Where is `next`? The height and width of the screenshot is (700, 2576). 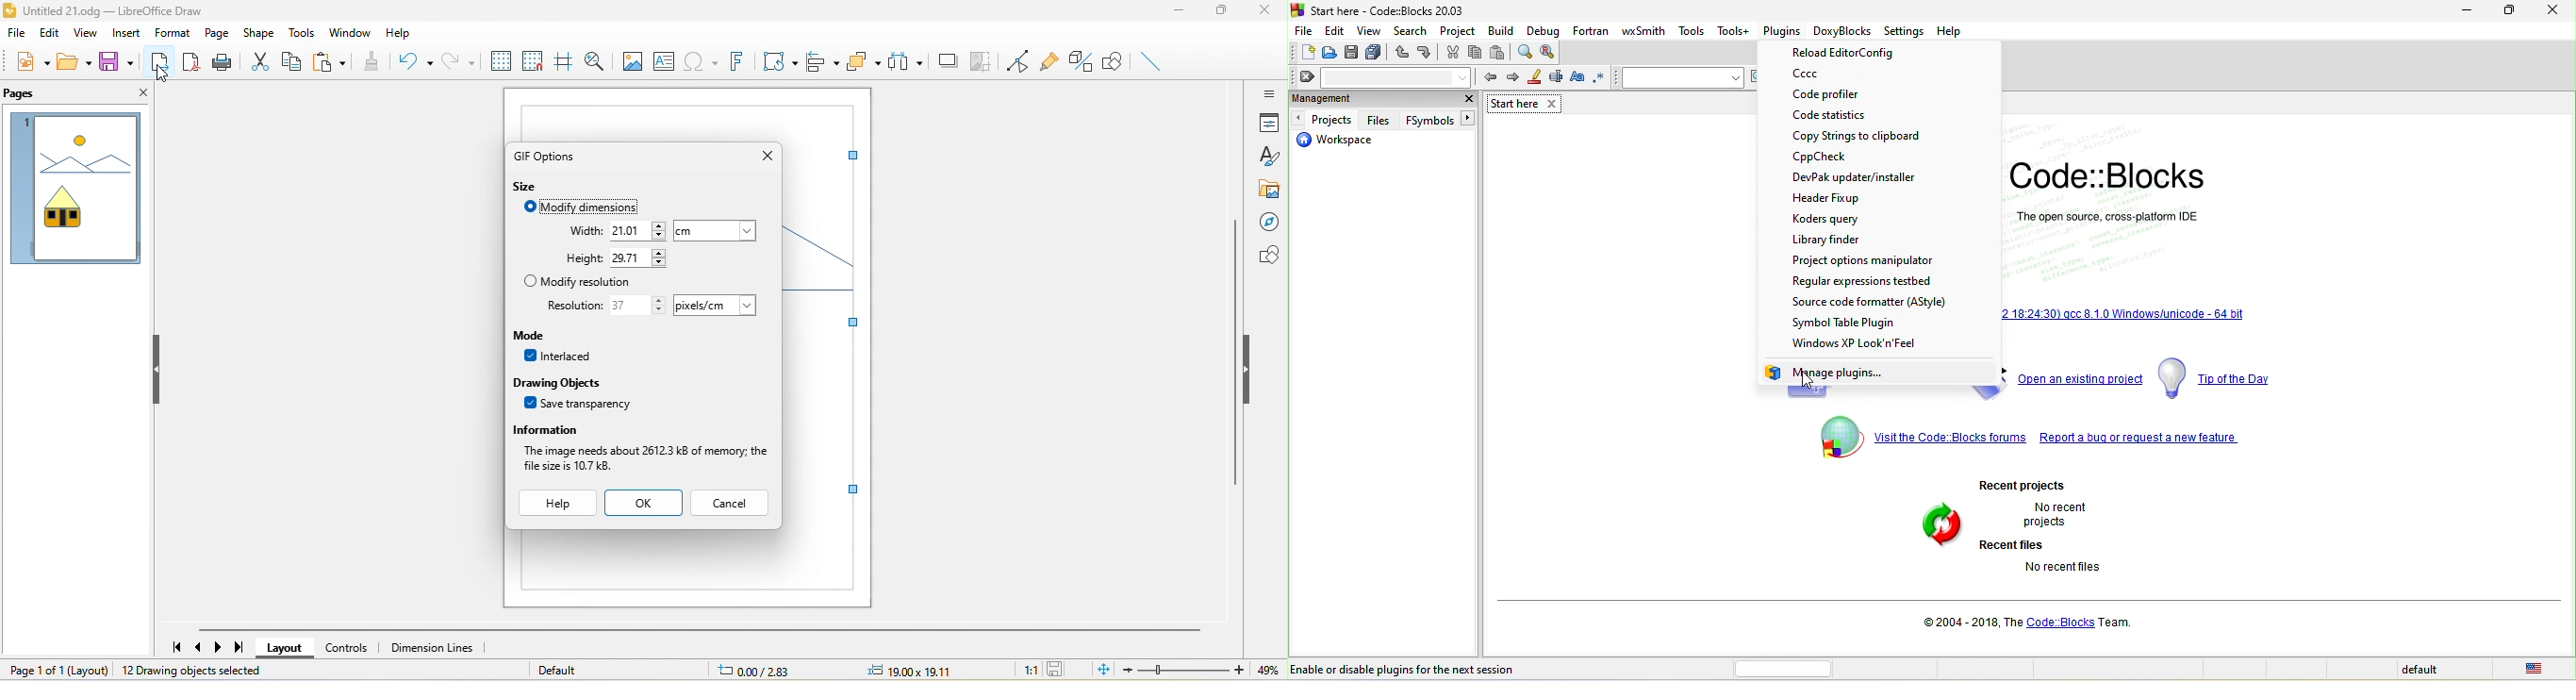 next is located at coordinates (220, 647).